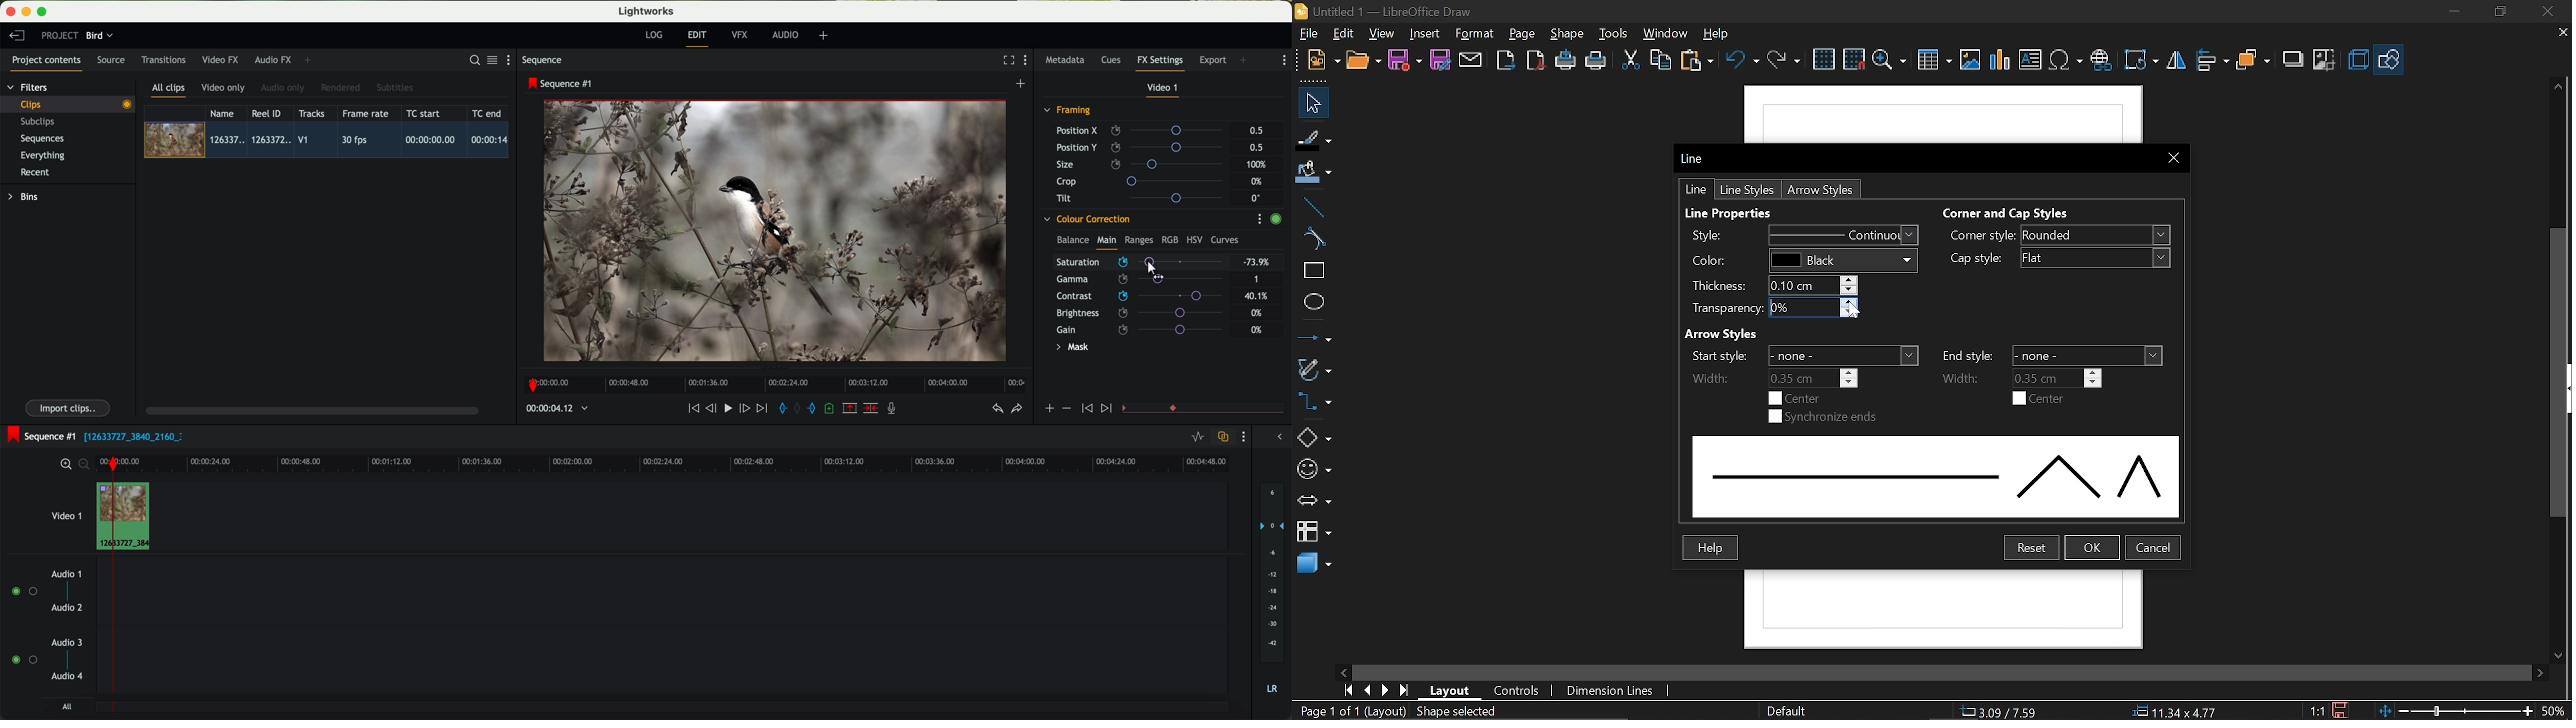  I want to click on Cap style, so click(2059, 258).